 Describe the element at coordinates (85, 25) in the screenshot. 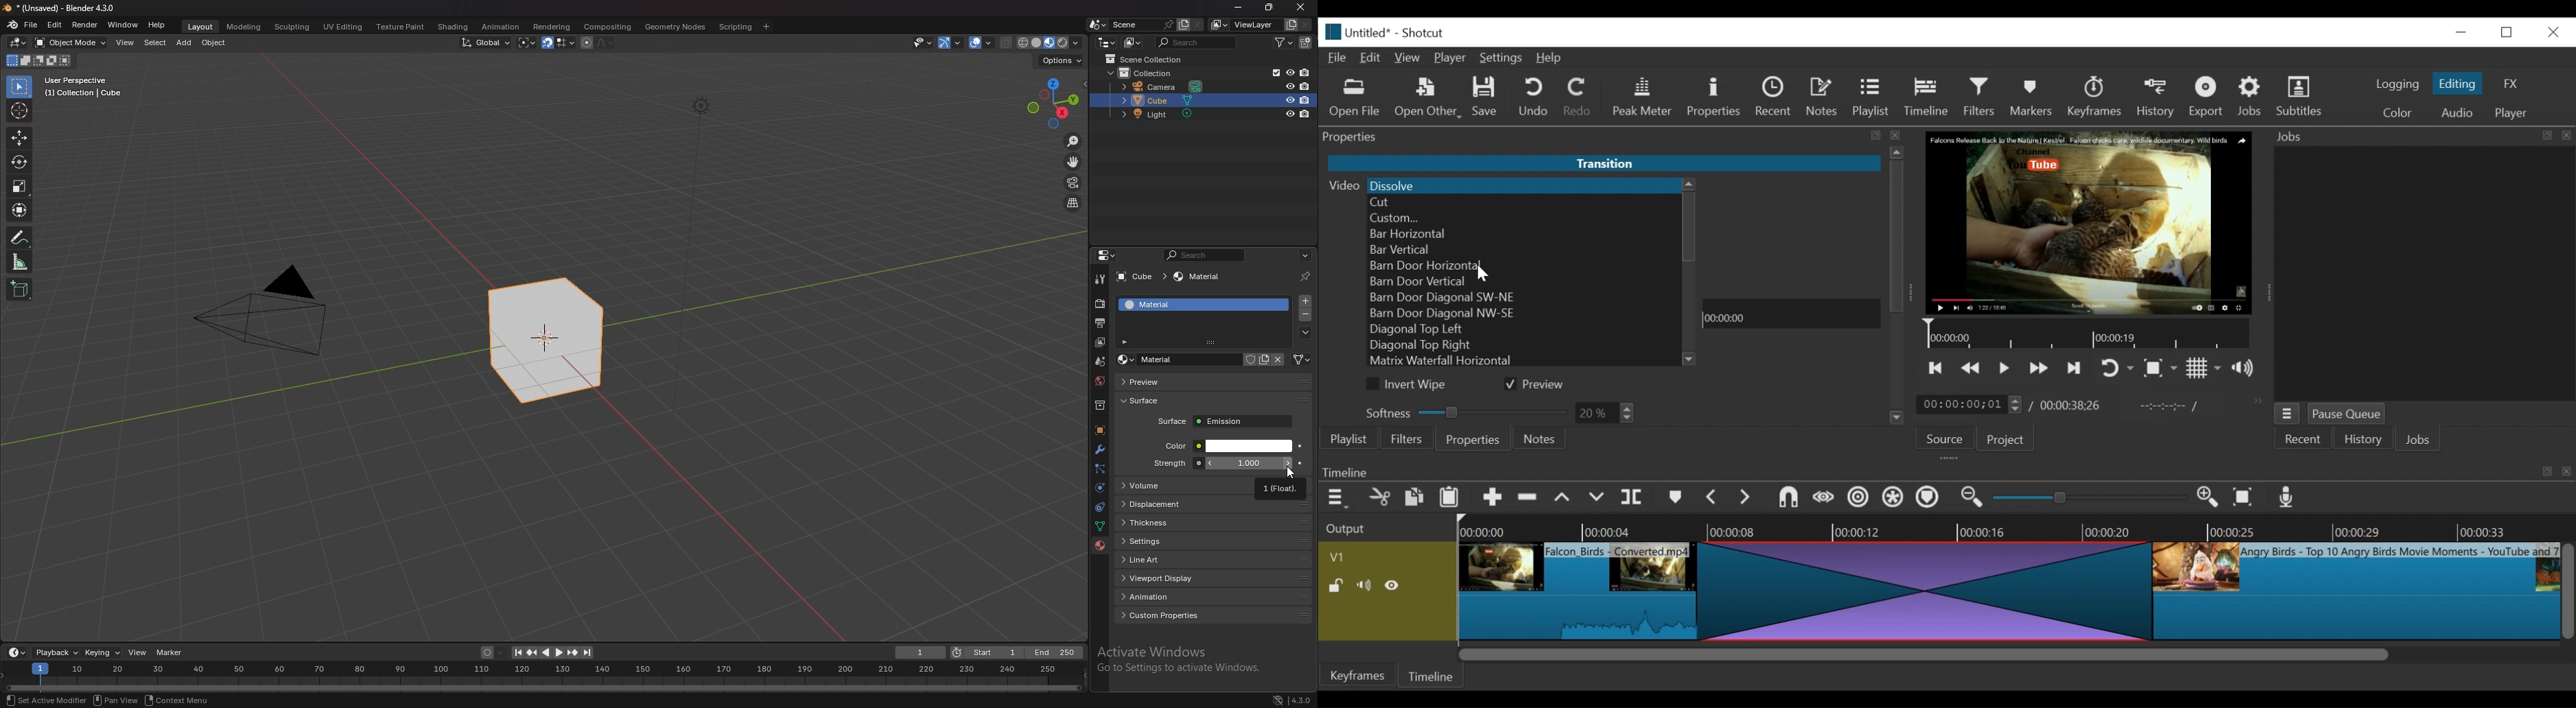

I see `render` at that location.